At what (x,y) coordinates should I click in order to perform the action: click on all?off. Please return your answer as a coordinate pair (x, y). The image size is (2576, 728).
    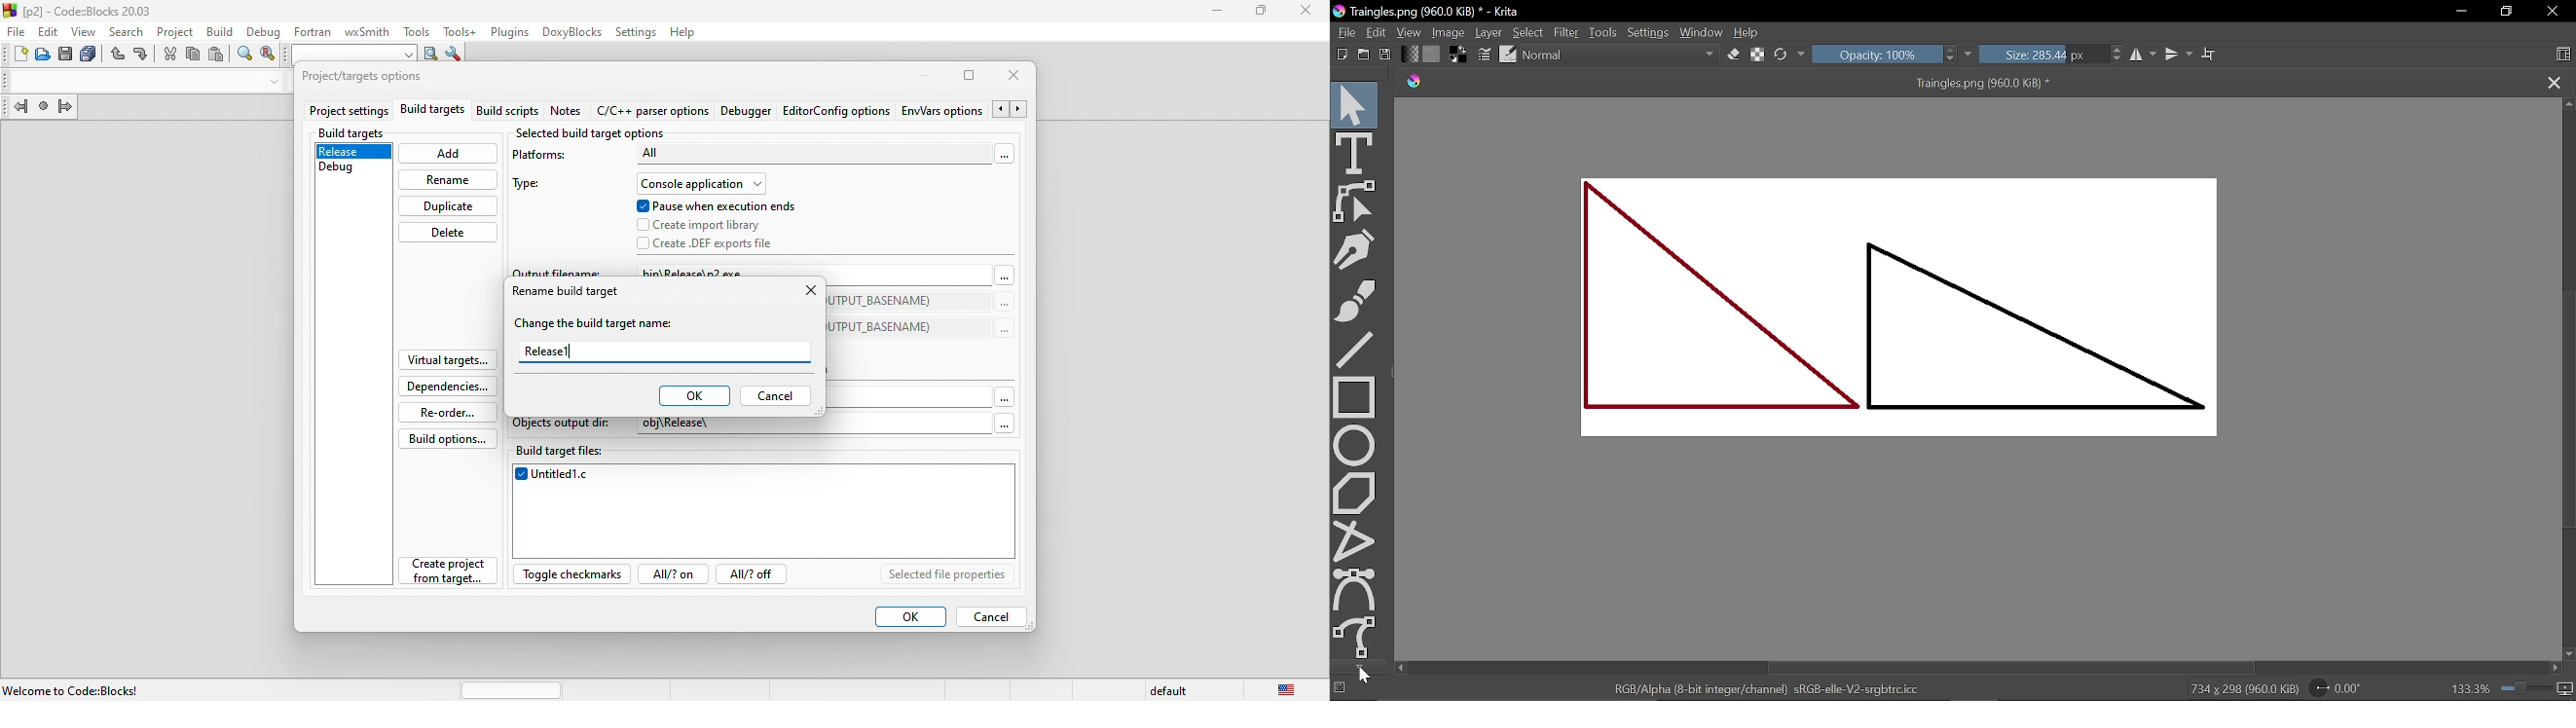
    Looking at the image, I should click on (755, 575).